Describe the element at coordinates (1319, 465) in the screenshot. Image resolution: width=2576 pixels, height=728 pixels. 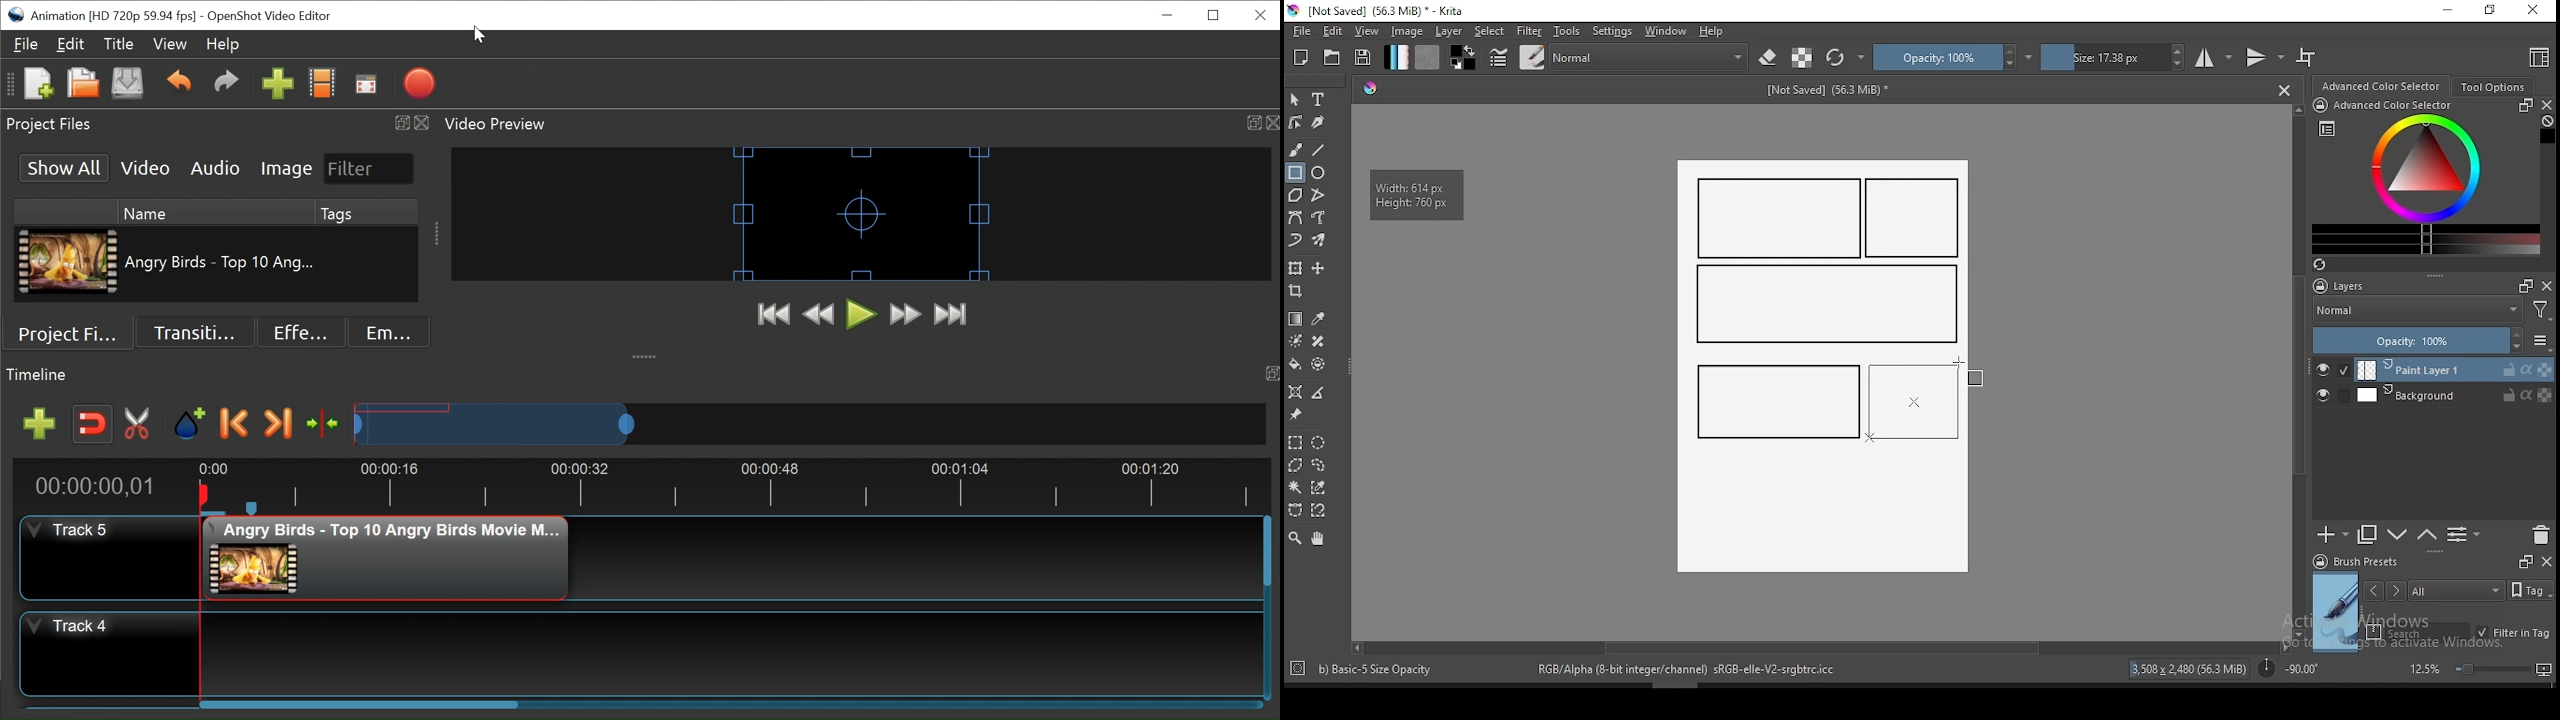
I see `freehand selection tool` at that location.